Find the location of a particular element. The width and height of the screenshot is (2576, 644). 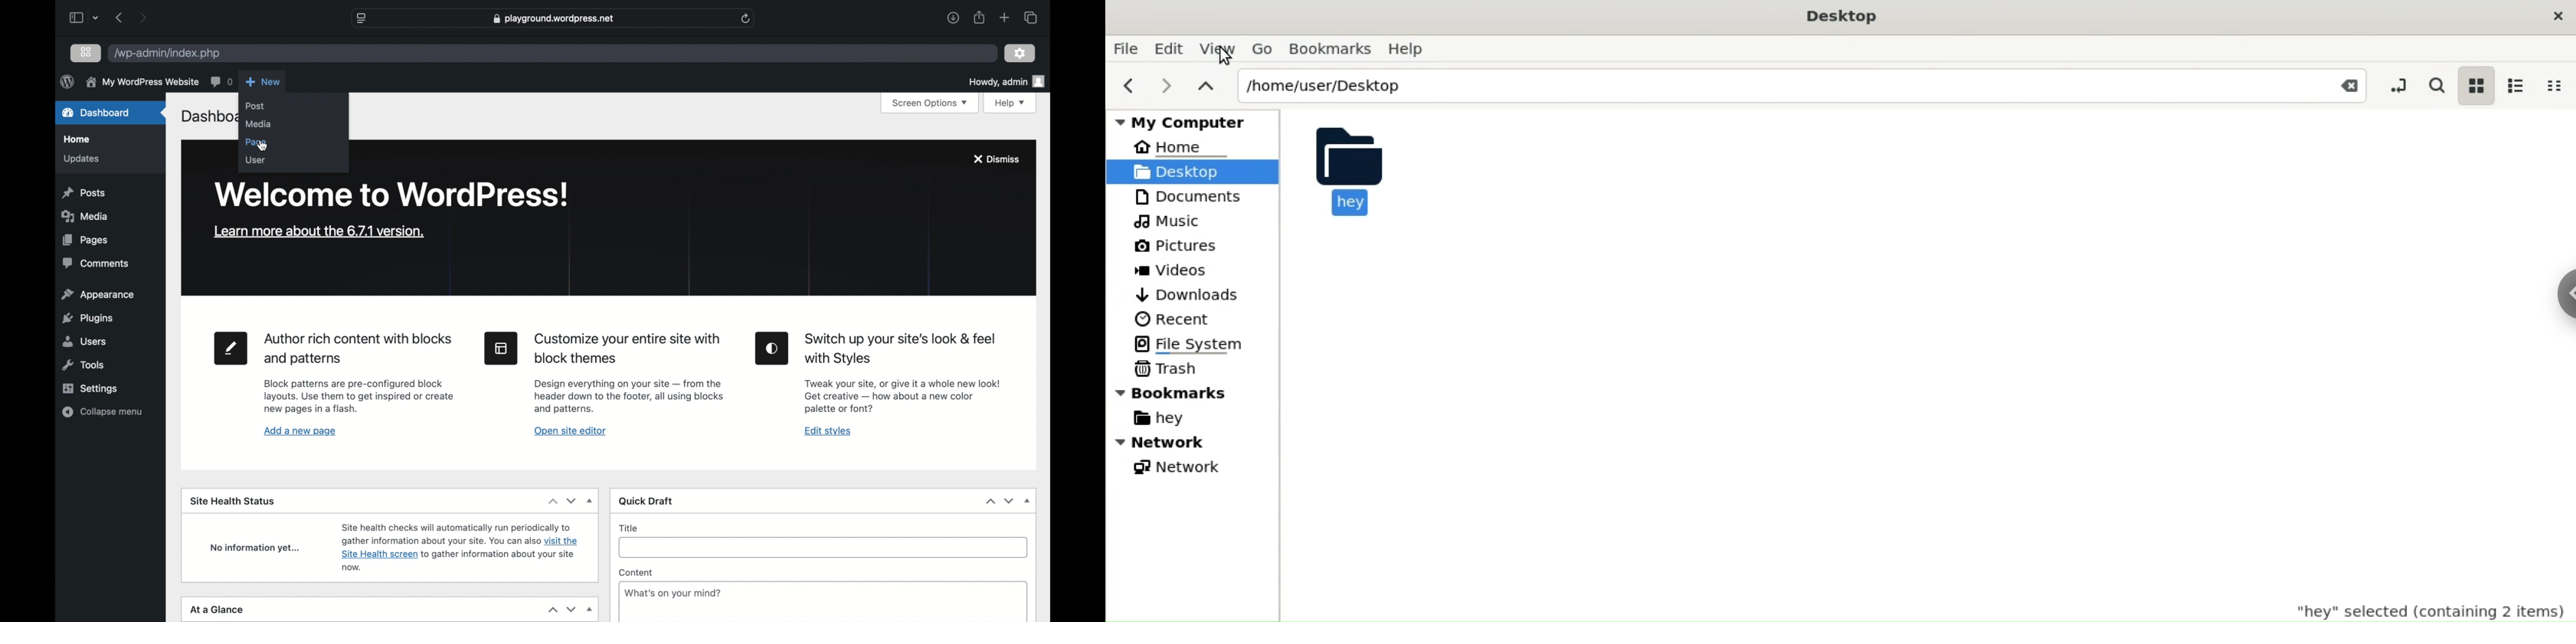

edit styles is located at coordinates (829, 431).